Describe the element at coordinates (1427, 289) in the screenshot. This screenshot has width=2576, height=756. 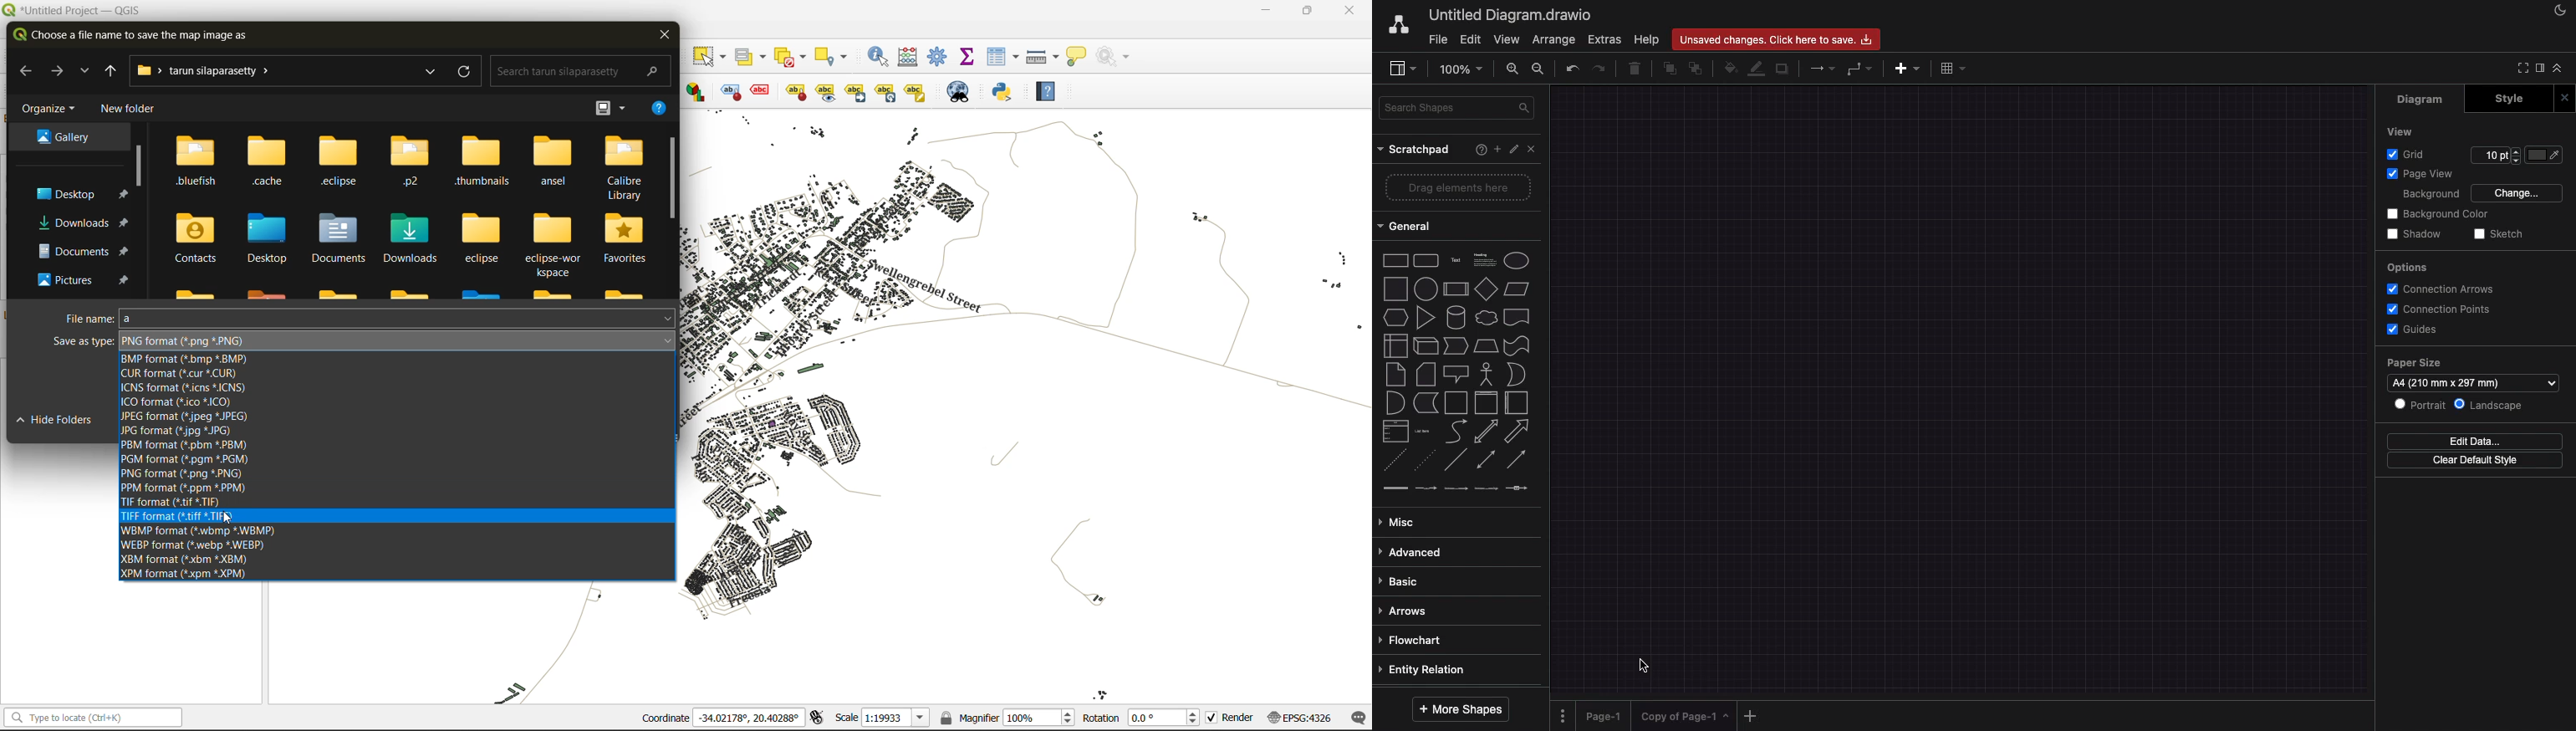
I see `circle ` at that location.